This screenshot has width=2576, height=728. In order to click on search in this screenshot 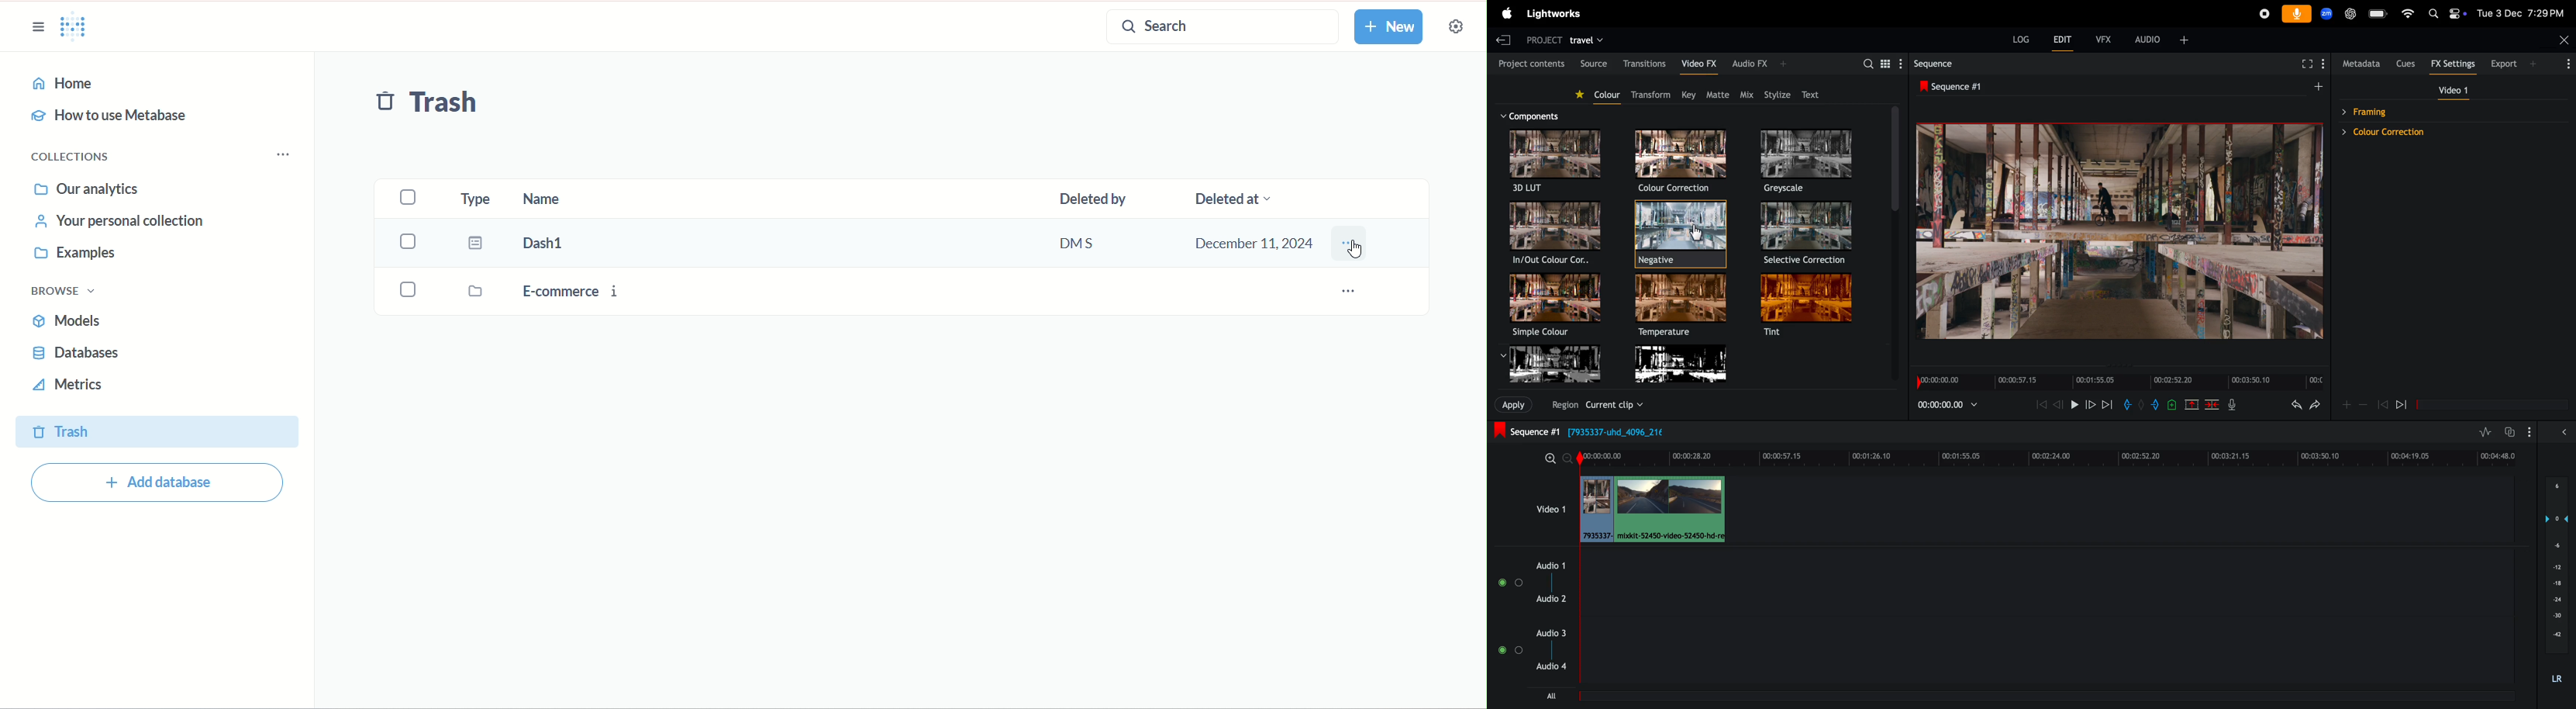, I will do `click(1866, 64)`.